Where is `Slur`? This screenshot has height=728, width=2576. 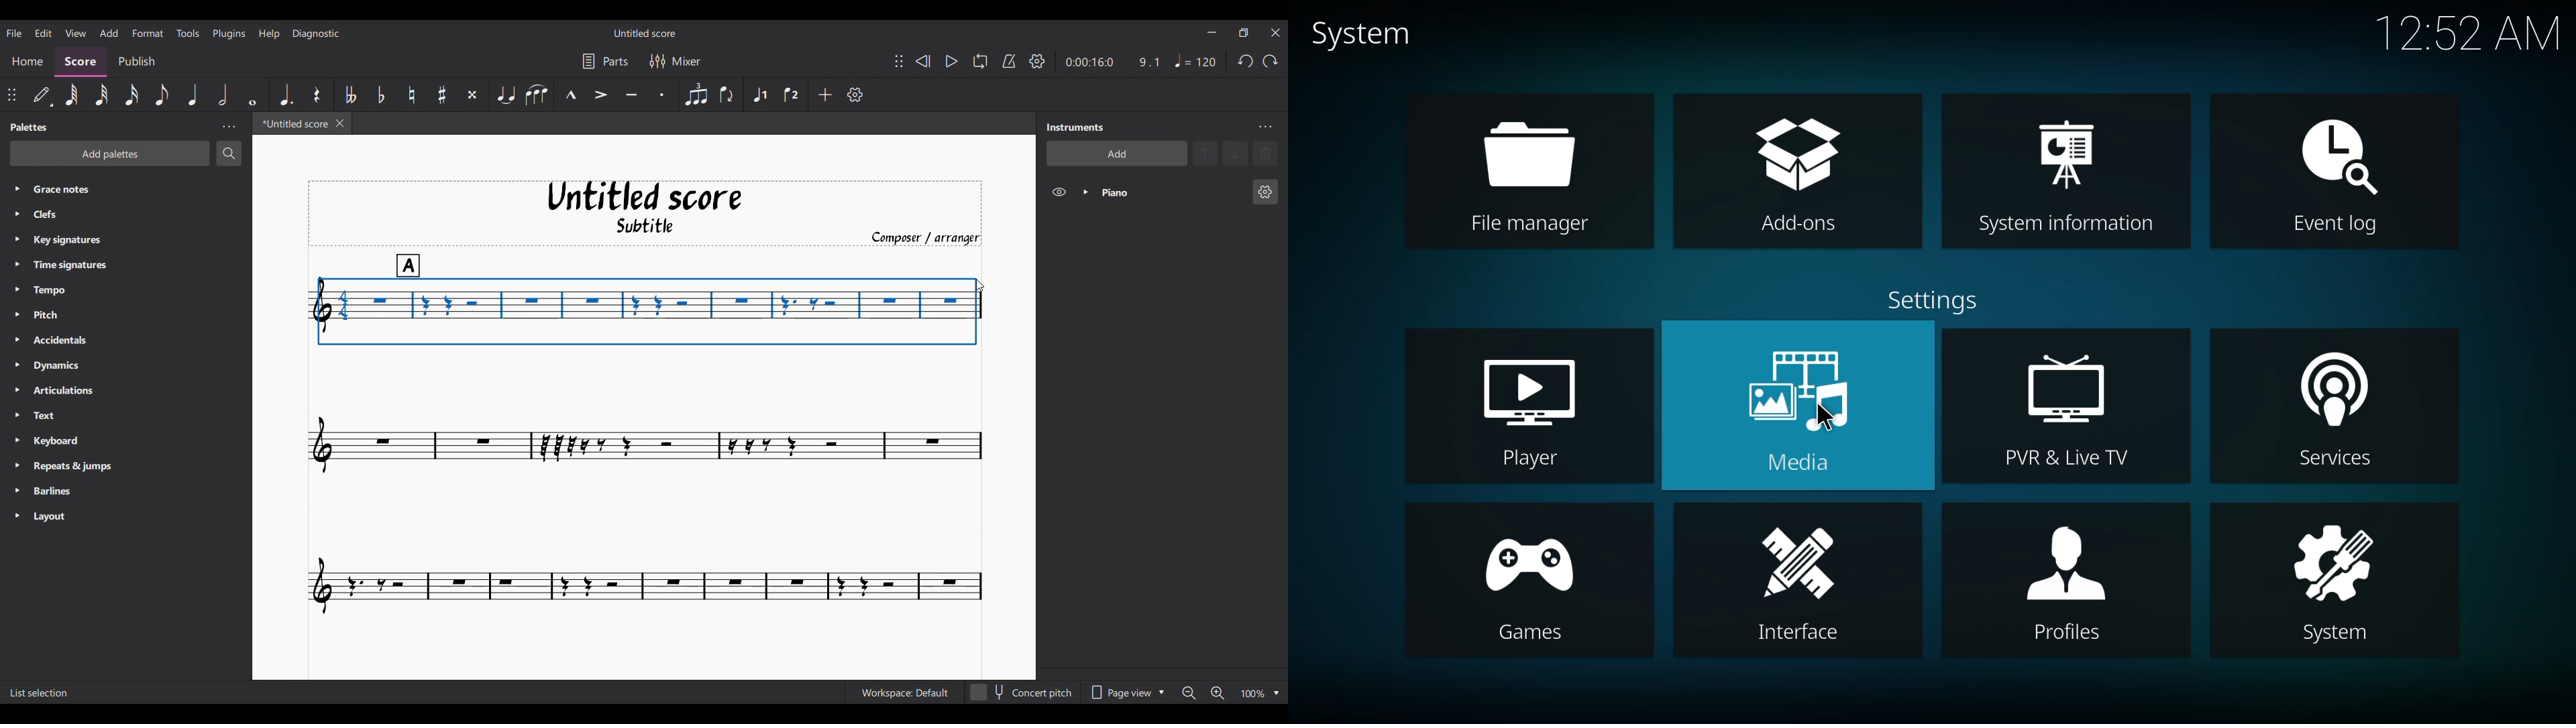
Slur is located at coordinates (536, 95).